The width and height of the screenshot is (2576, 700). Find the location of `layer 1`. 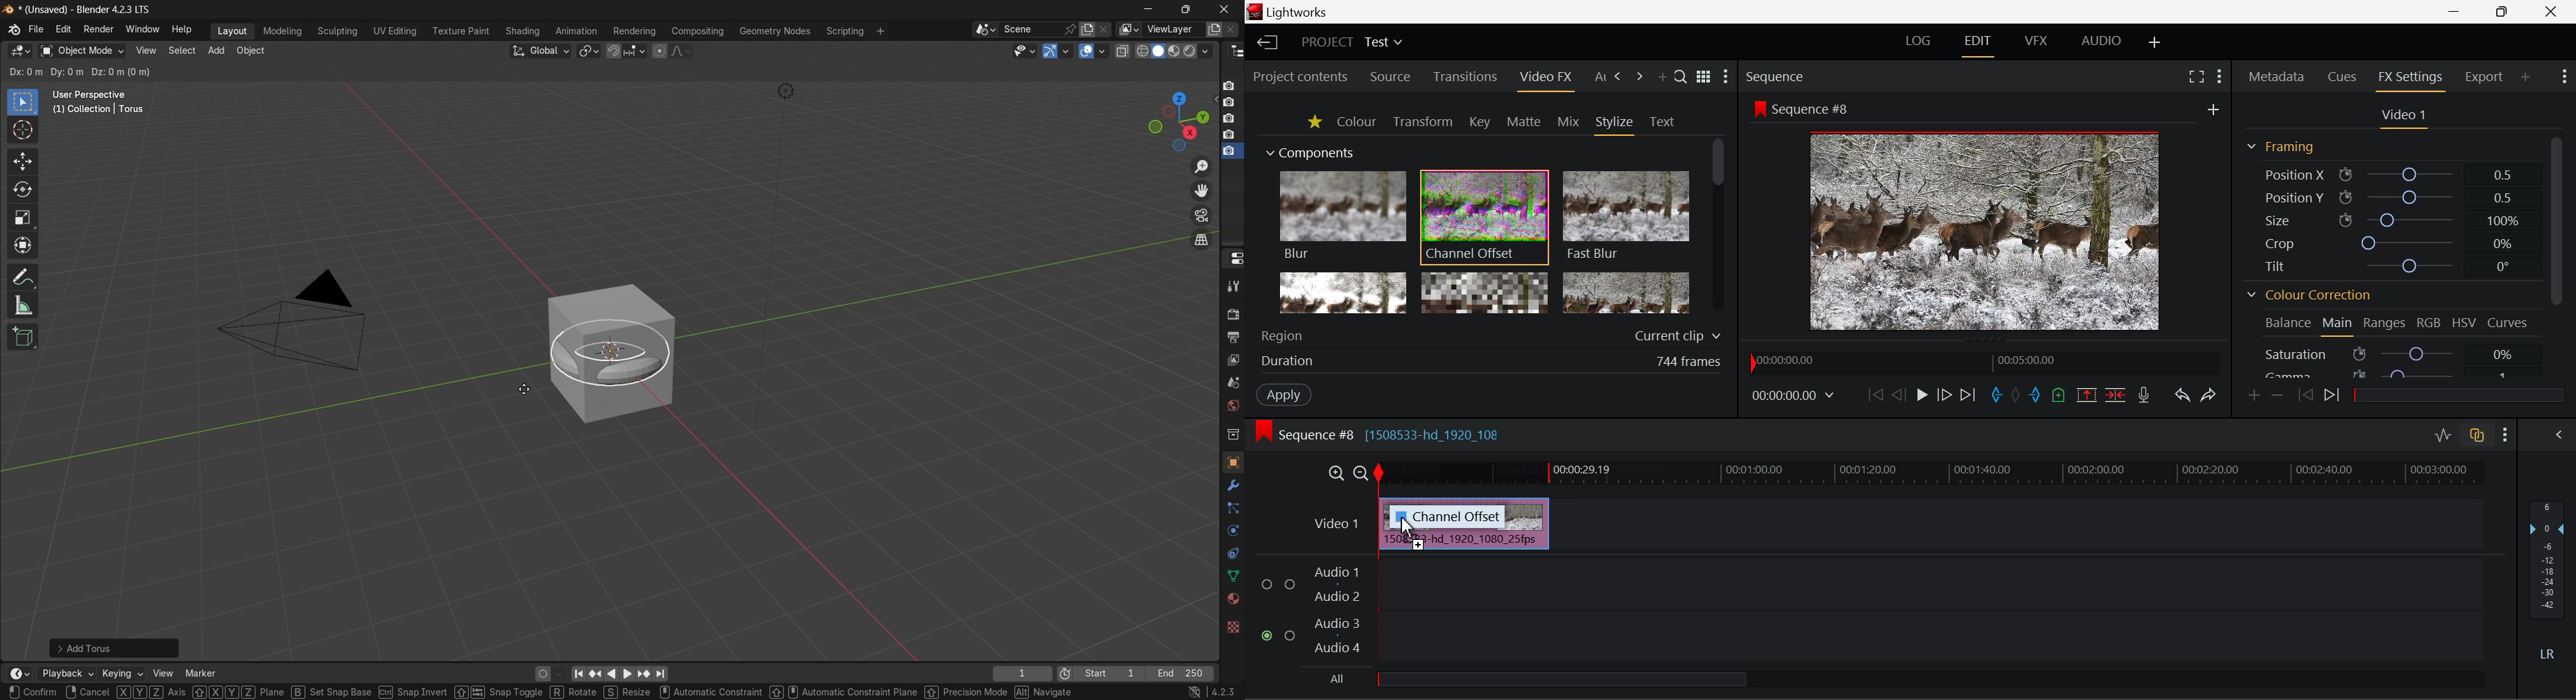

layer 1 is located at coordinates (1229, 86).